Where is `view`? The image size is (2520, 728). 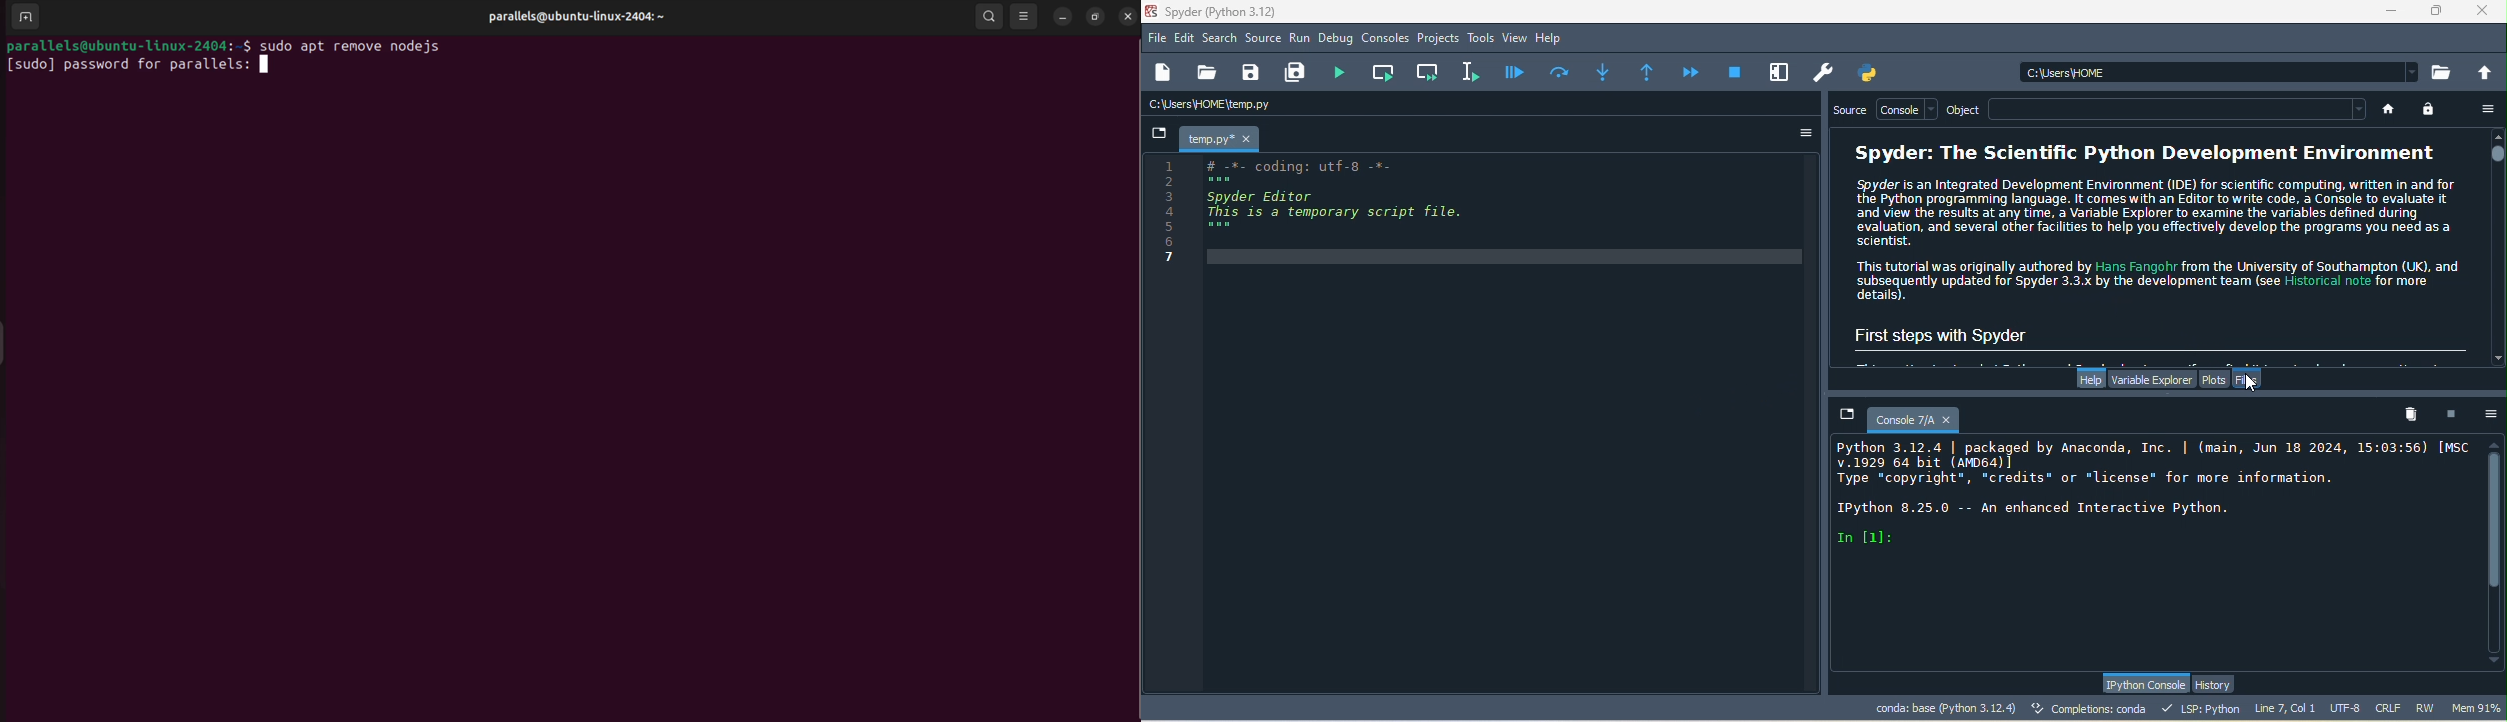 view is located at coordinates (1515, 38).